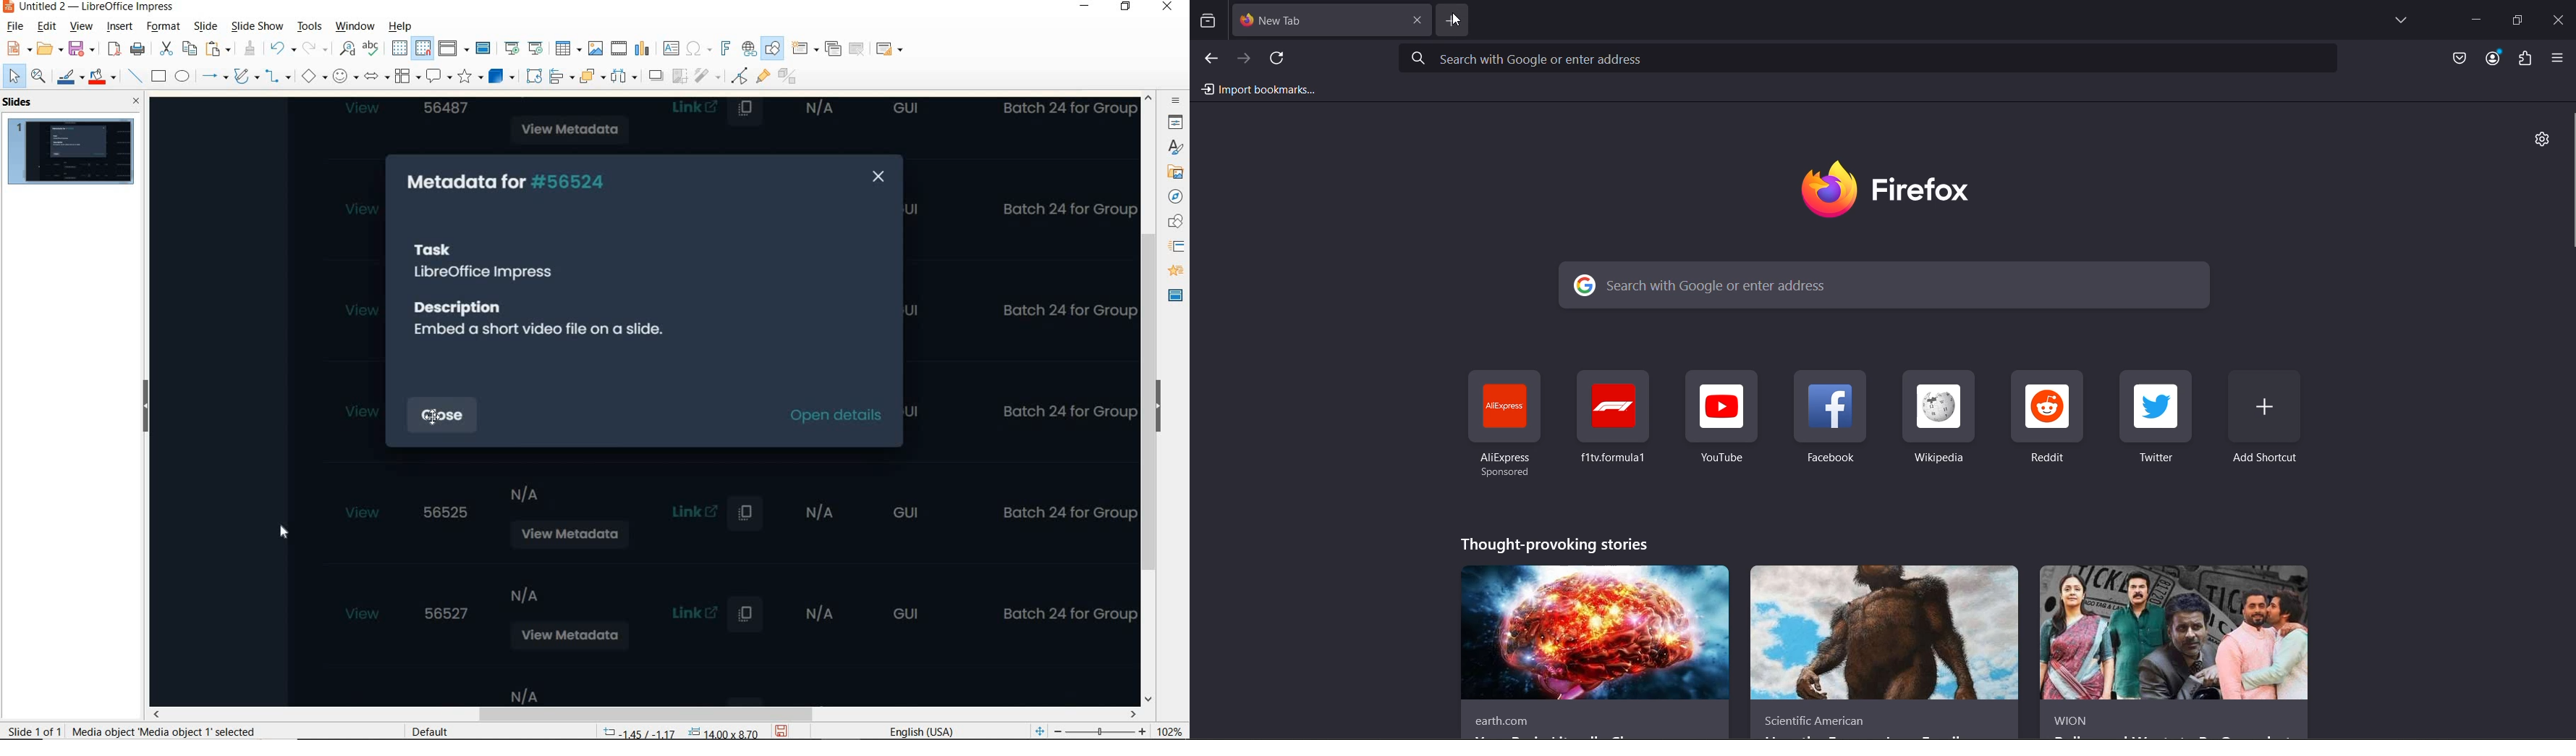 The image size is (2576, 756). What do you see at coordinates (90, 8) in the screenshot?
I see `FILE NAME` at bounding box center [90, 8].